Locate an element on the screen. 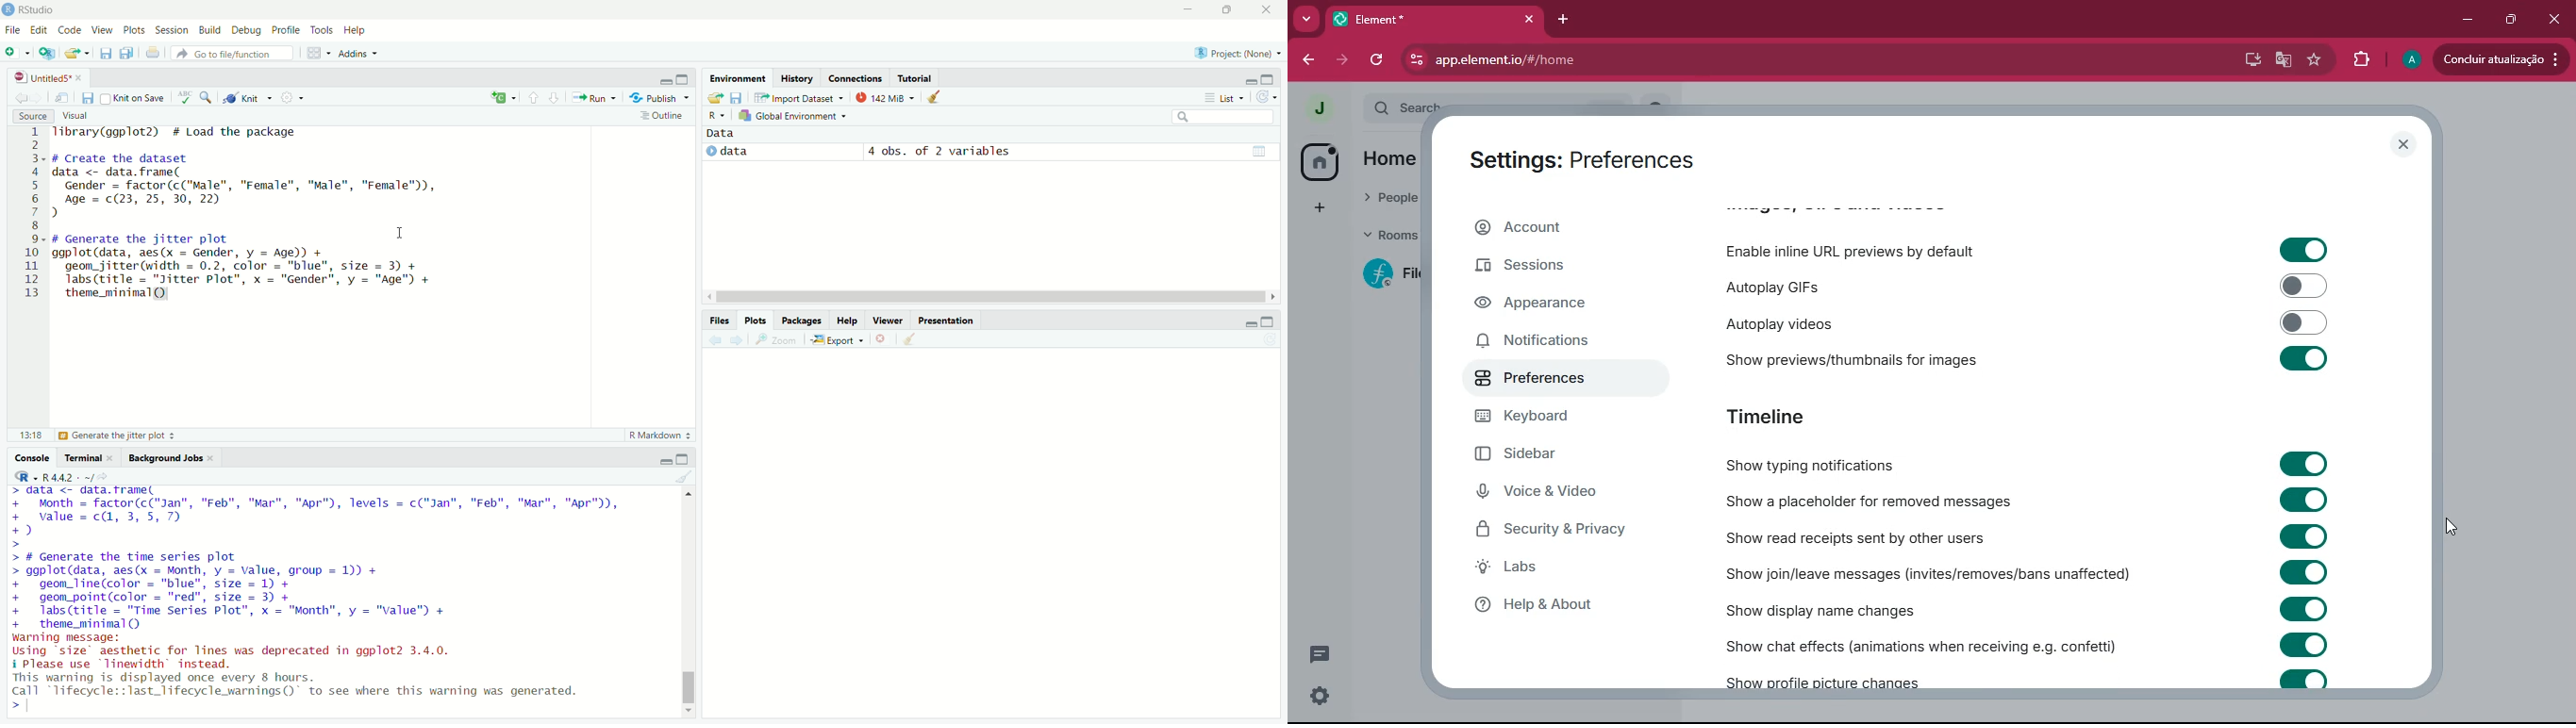  code to generate the time series plot is located at coordinates (256, 591).